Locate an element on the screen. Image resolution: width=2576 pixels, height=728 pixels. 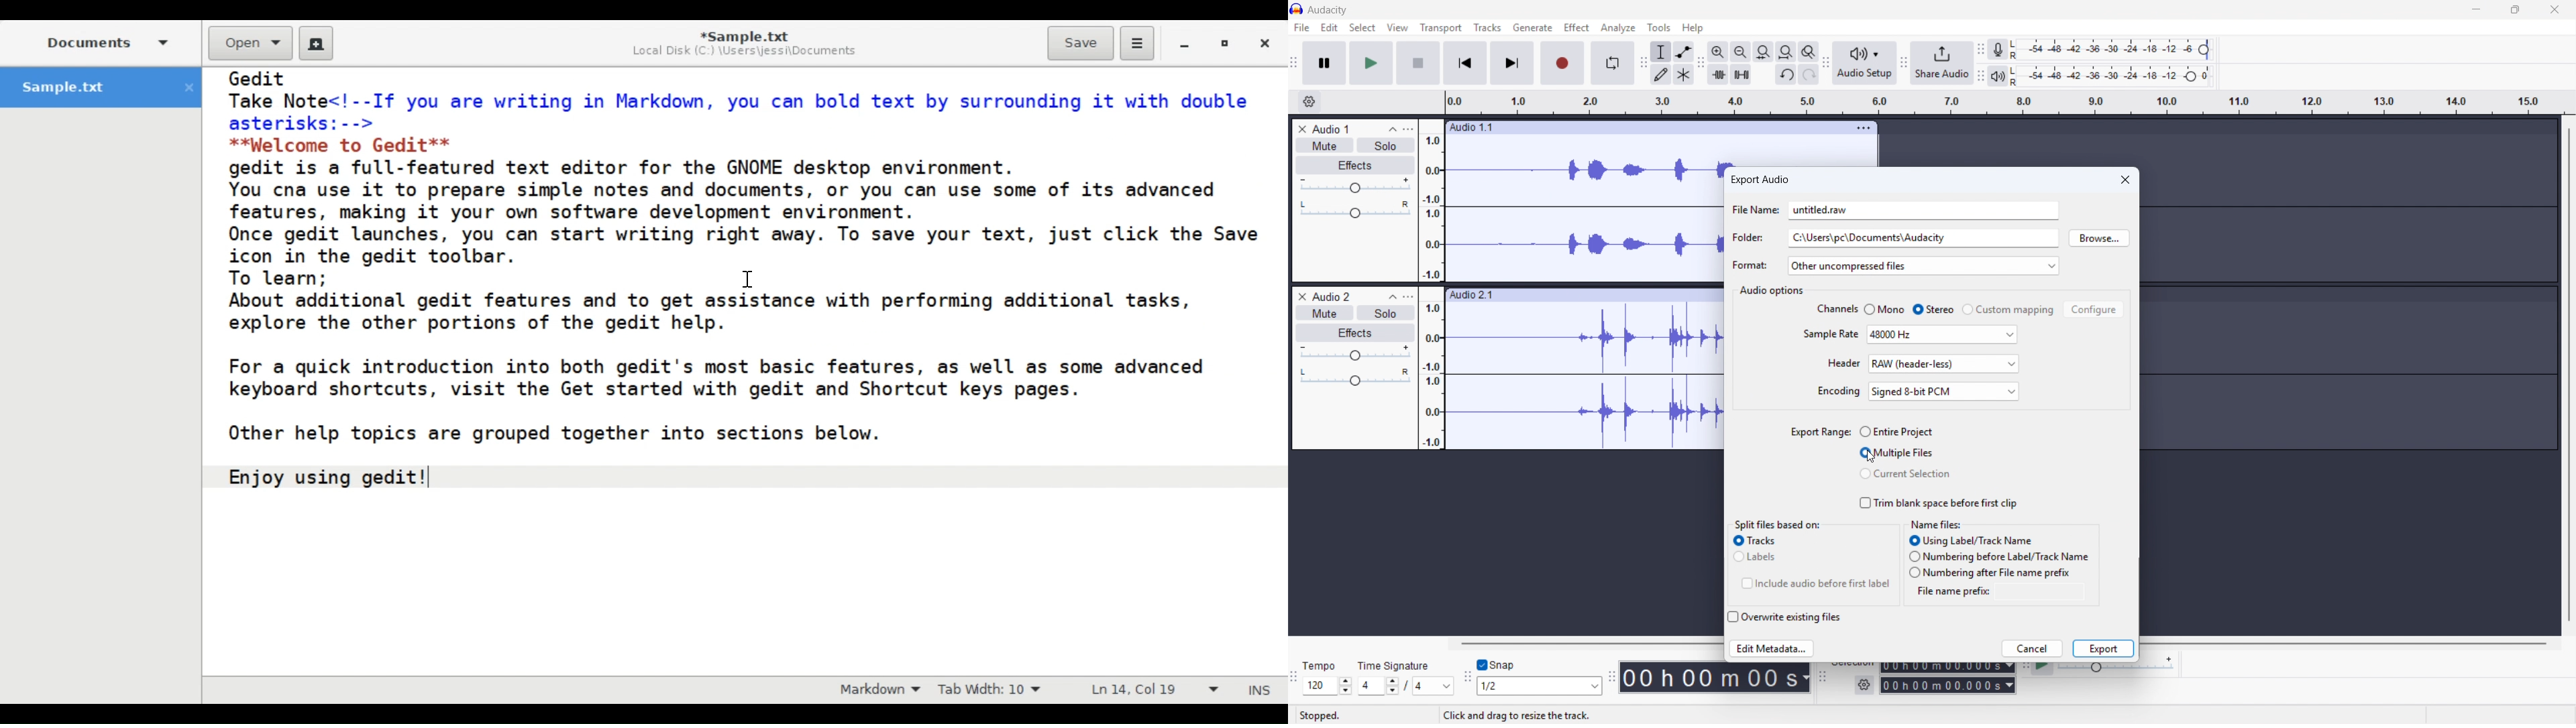
Vertical scrollbar is located at coordinates (2569, 375).